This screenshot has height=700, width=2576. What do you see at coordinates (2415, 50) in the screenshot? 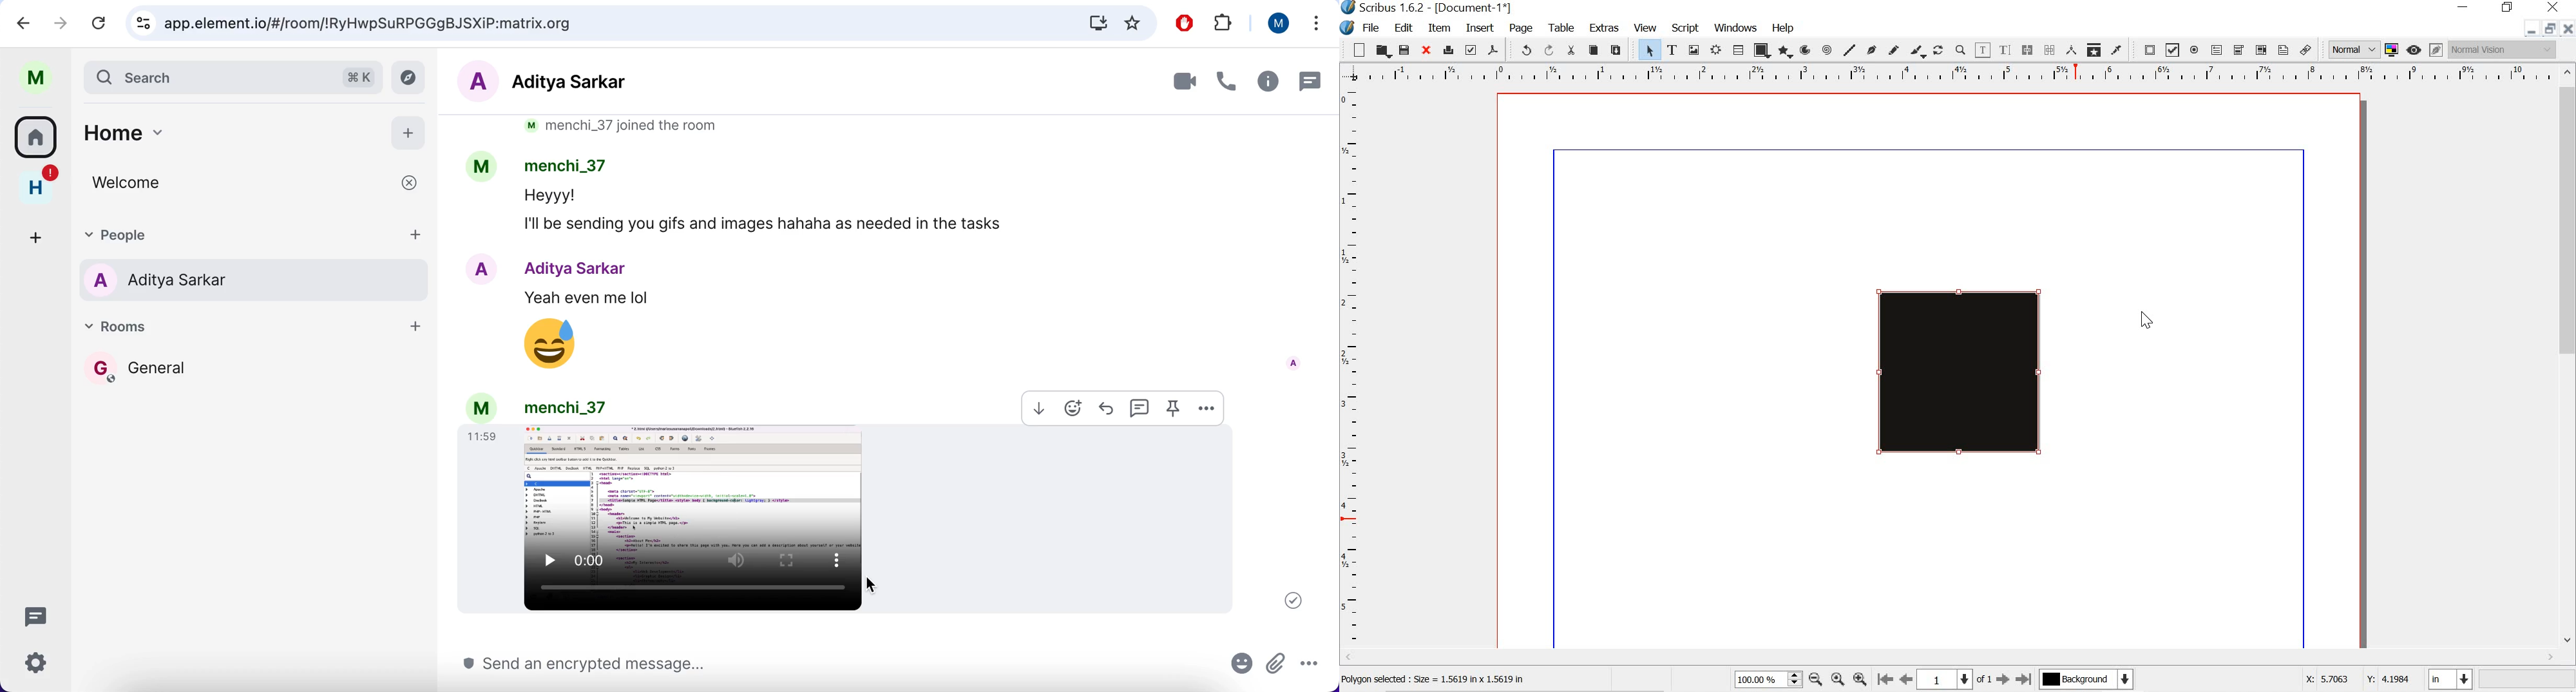
I see `preview mode` at bounding box center [2415, 50].